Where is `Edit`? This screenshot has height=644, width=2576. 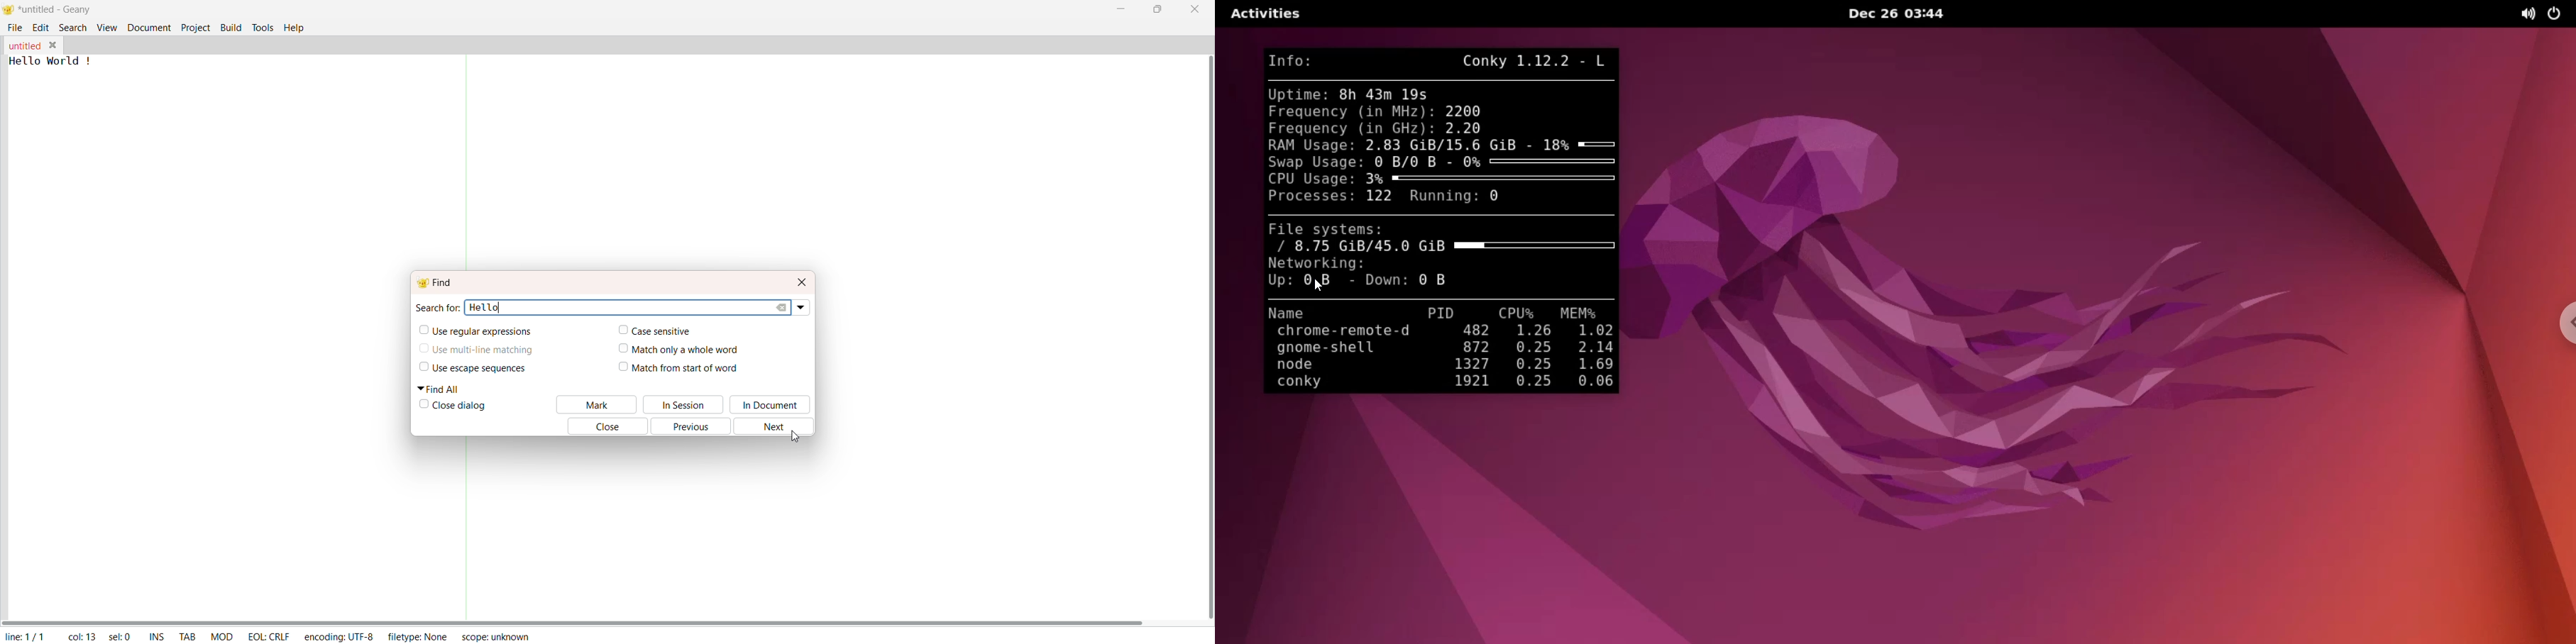
Edit is located at coordinates (41, 28).